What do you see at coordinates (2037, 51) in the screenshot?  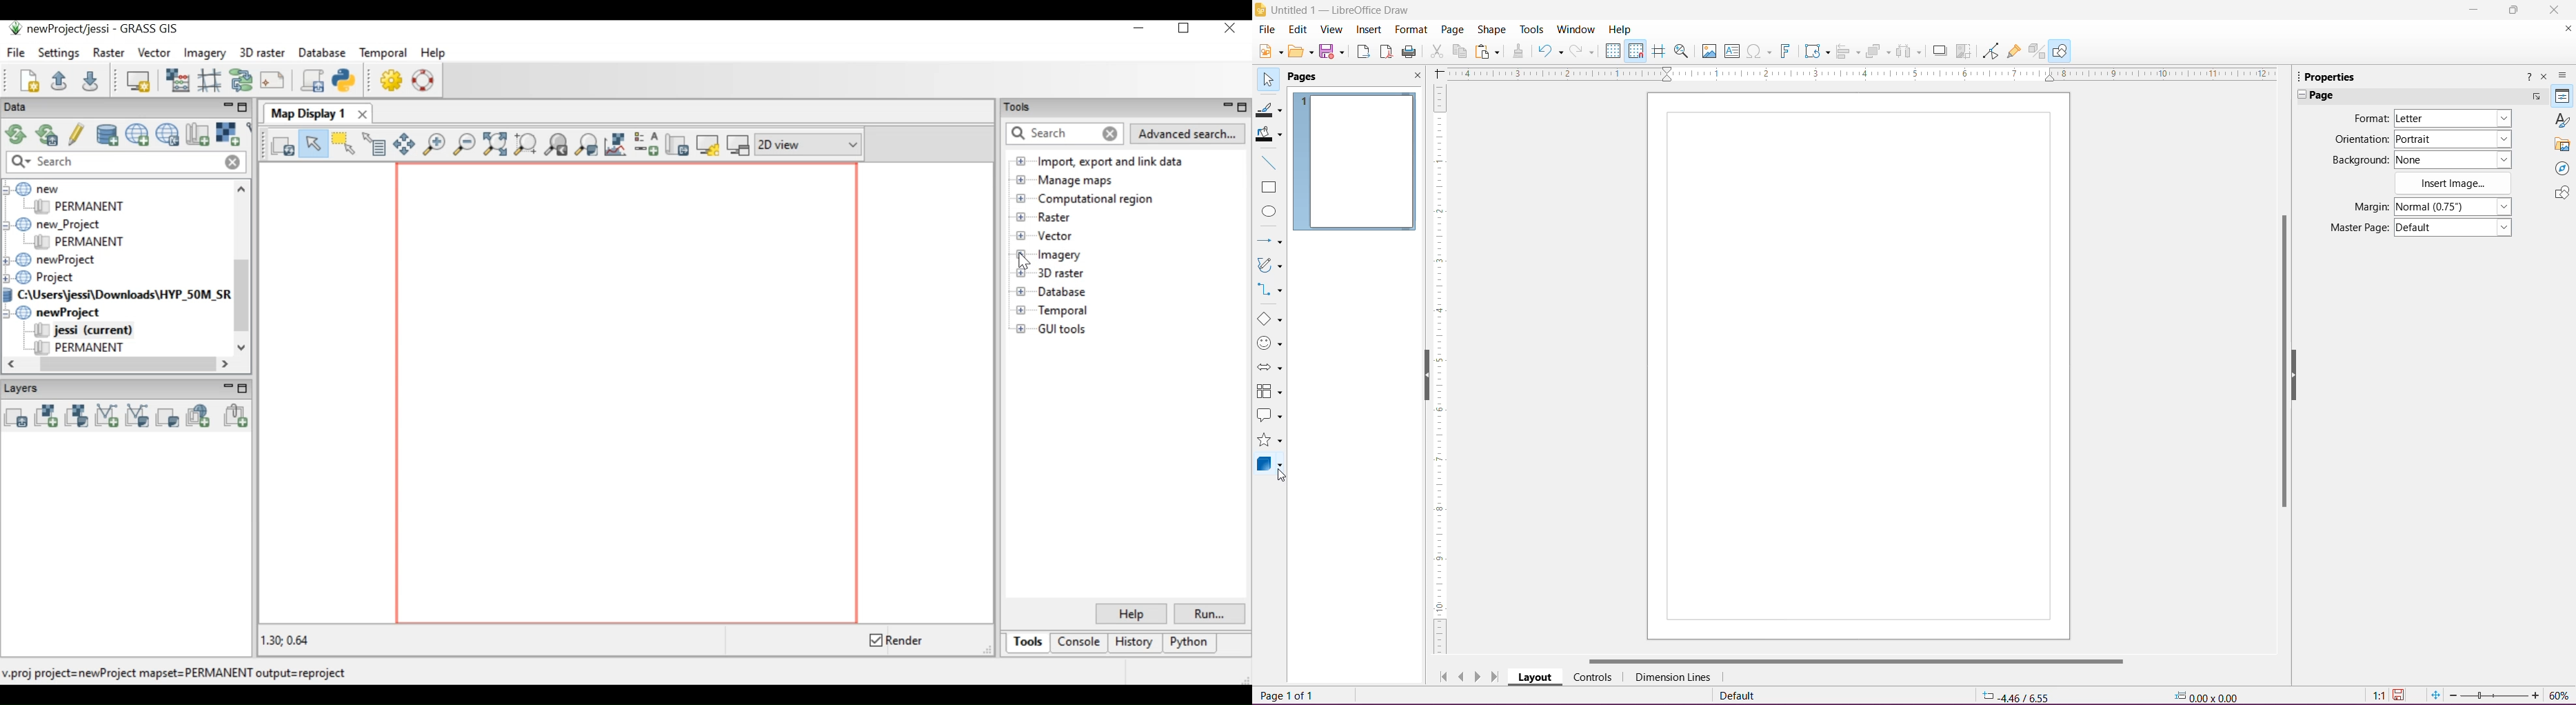 I see `Toggle Extrusion` at bounding box center [2037, 51].